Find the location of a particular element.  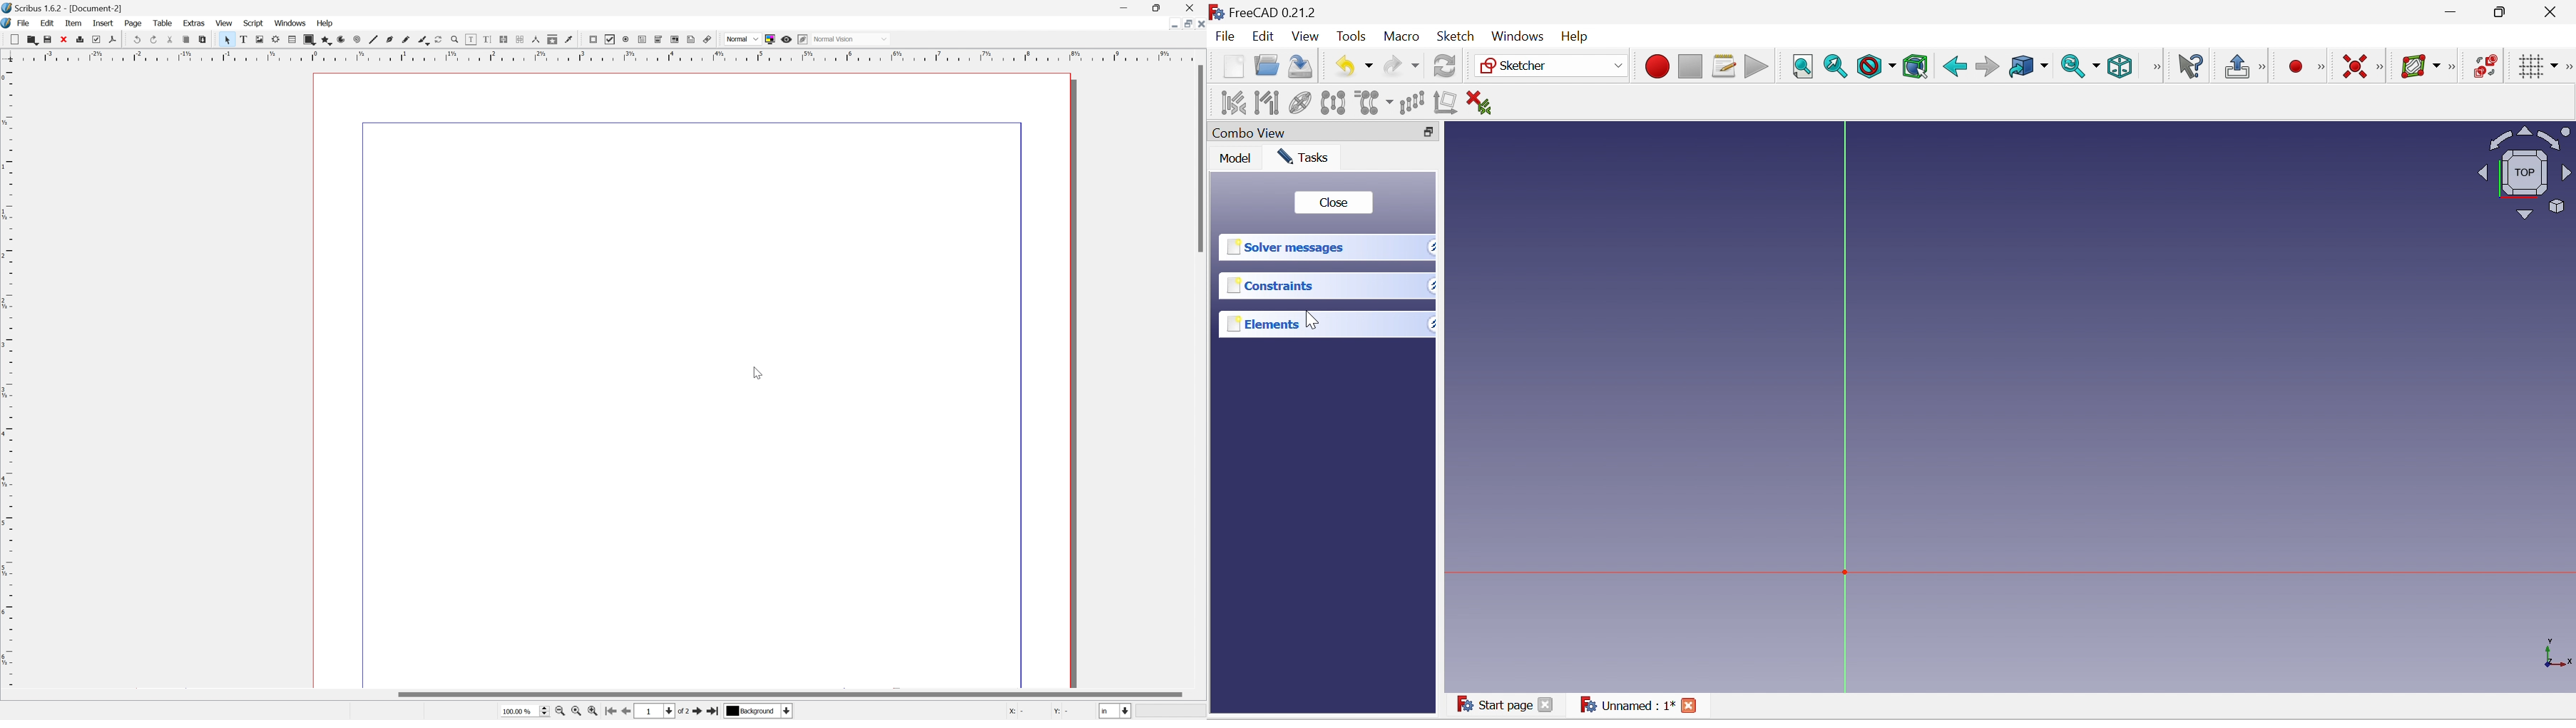

Help is located at coordinates (1575, 38).